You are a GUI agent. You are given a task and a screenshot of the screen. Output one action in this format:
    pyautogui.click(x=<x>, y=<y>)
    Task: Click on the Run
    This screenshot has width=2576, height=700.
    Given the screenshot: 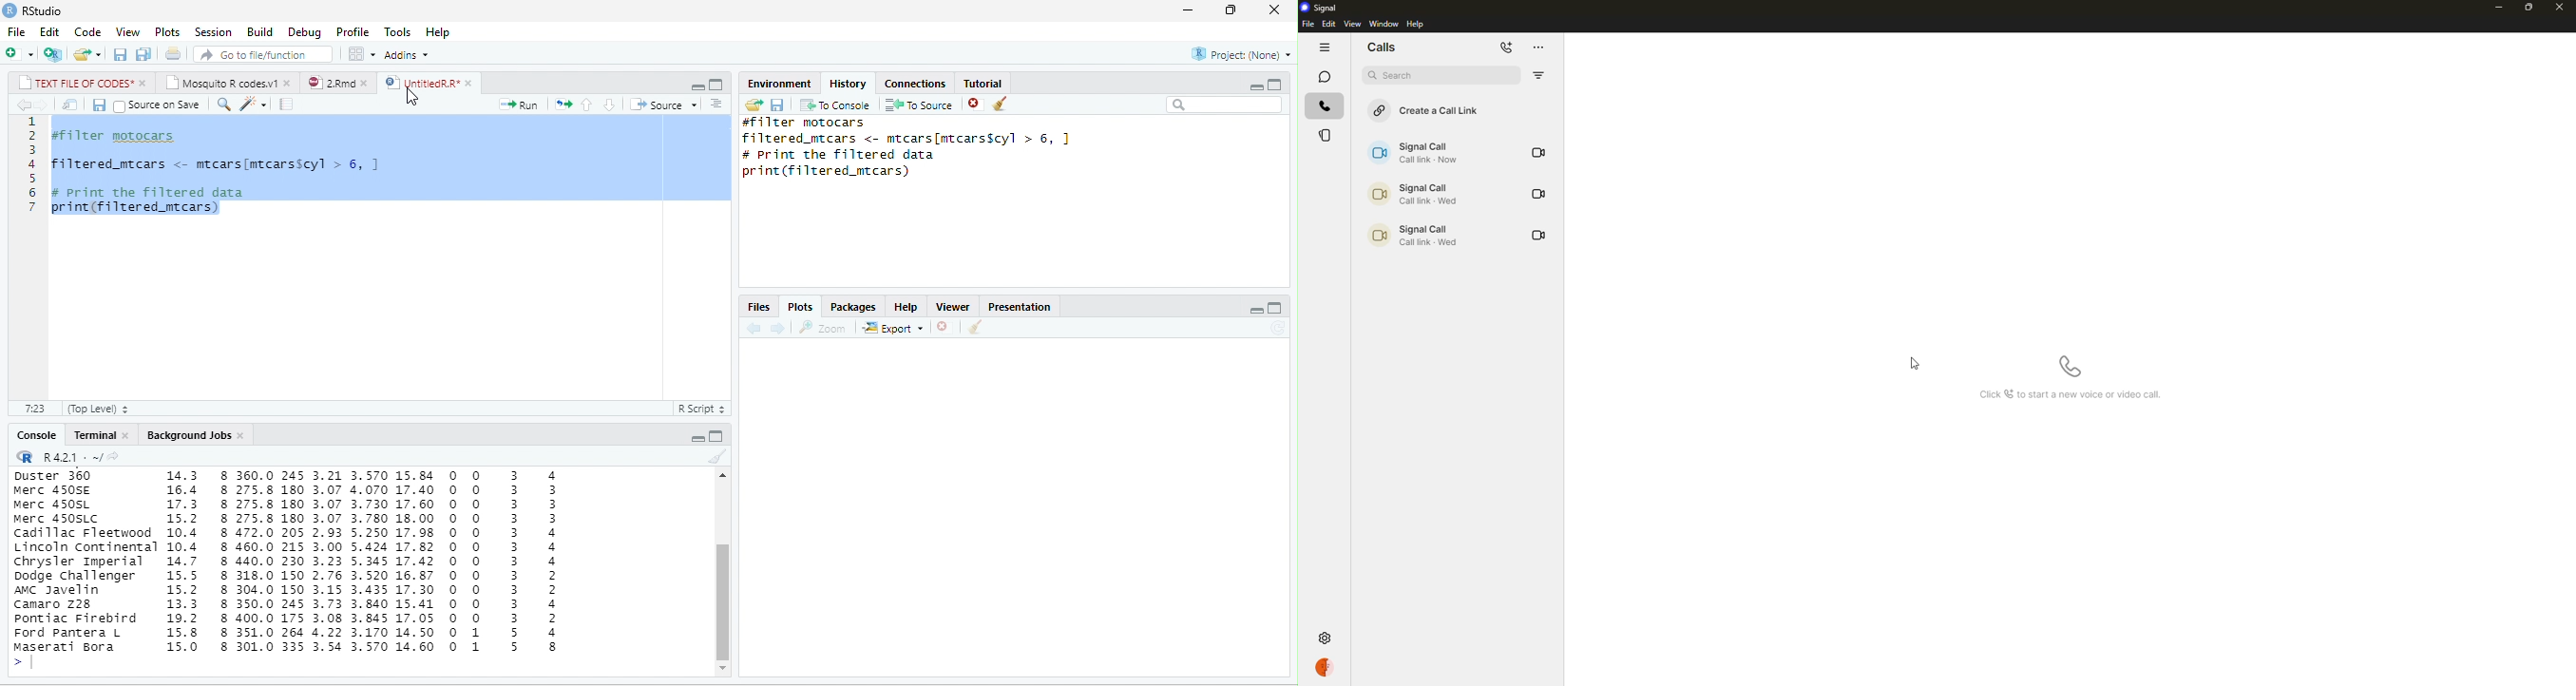 What is the action you would take?
    pyautogui.click(x=518, y=105)
    